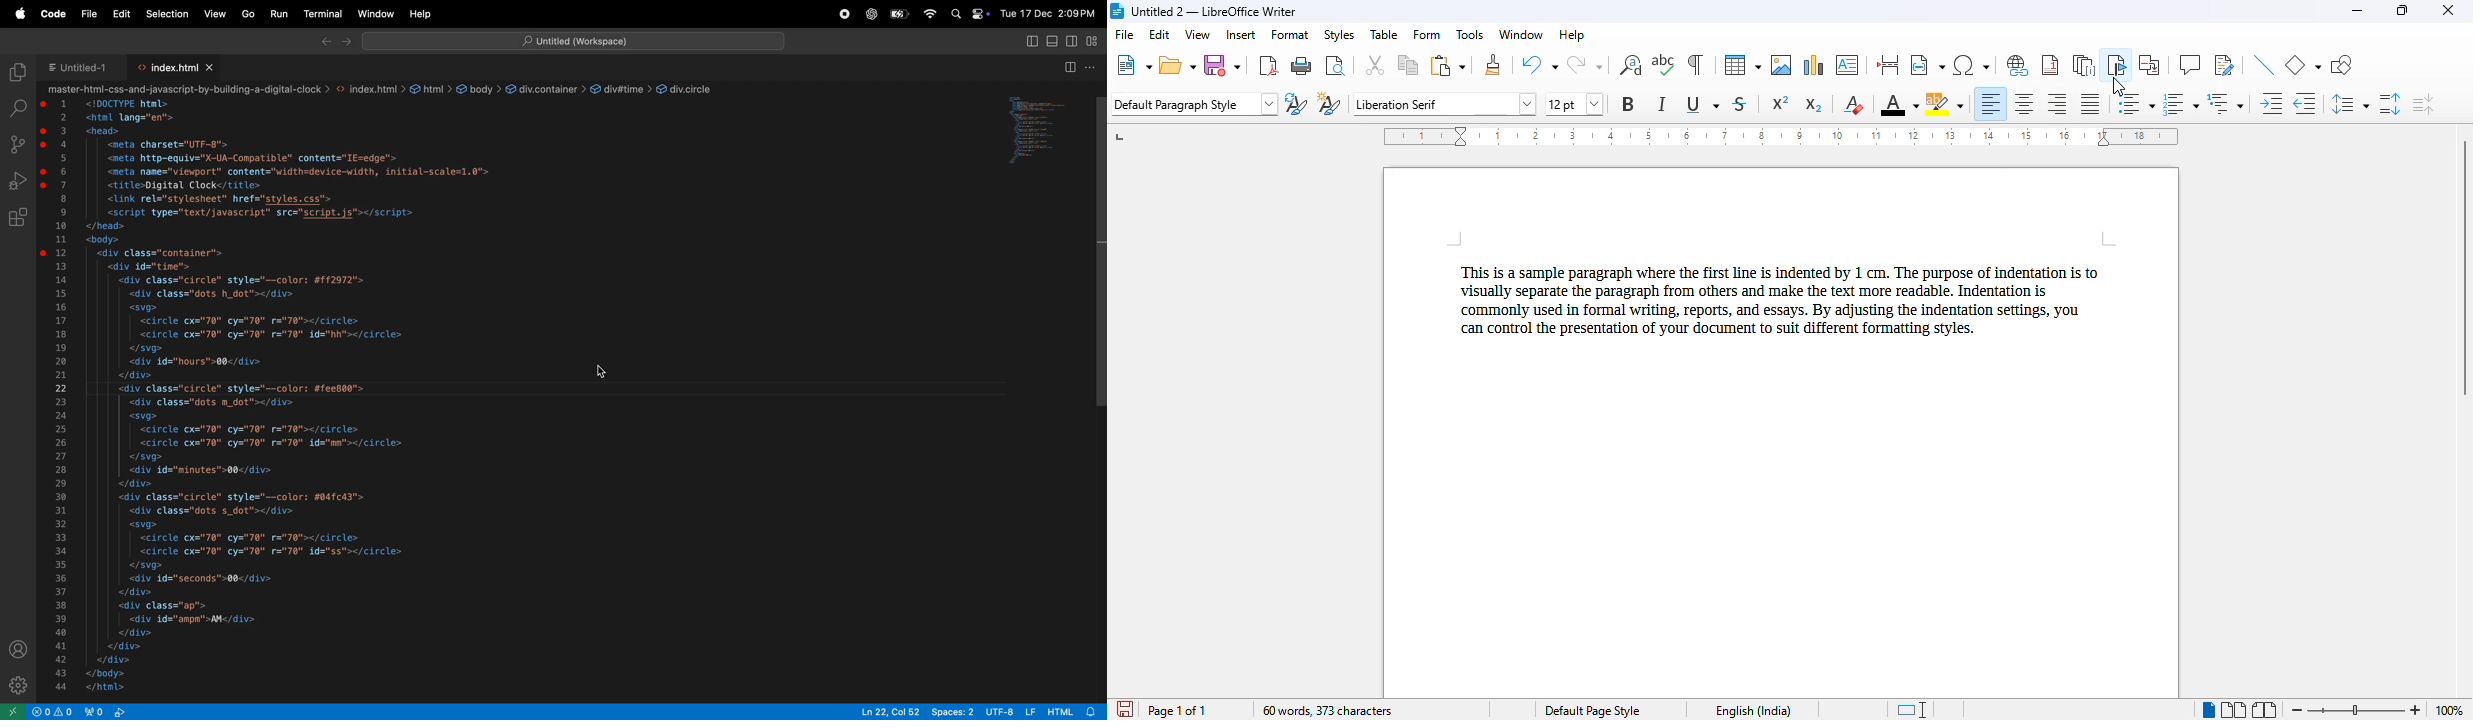 This screenshot has height=728, width=2492. I want to click on export directly as PDF, so click(1269, 65).